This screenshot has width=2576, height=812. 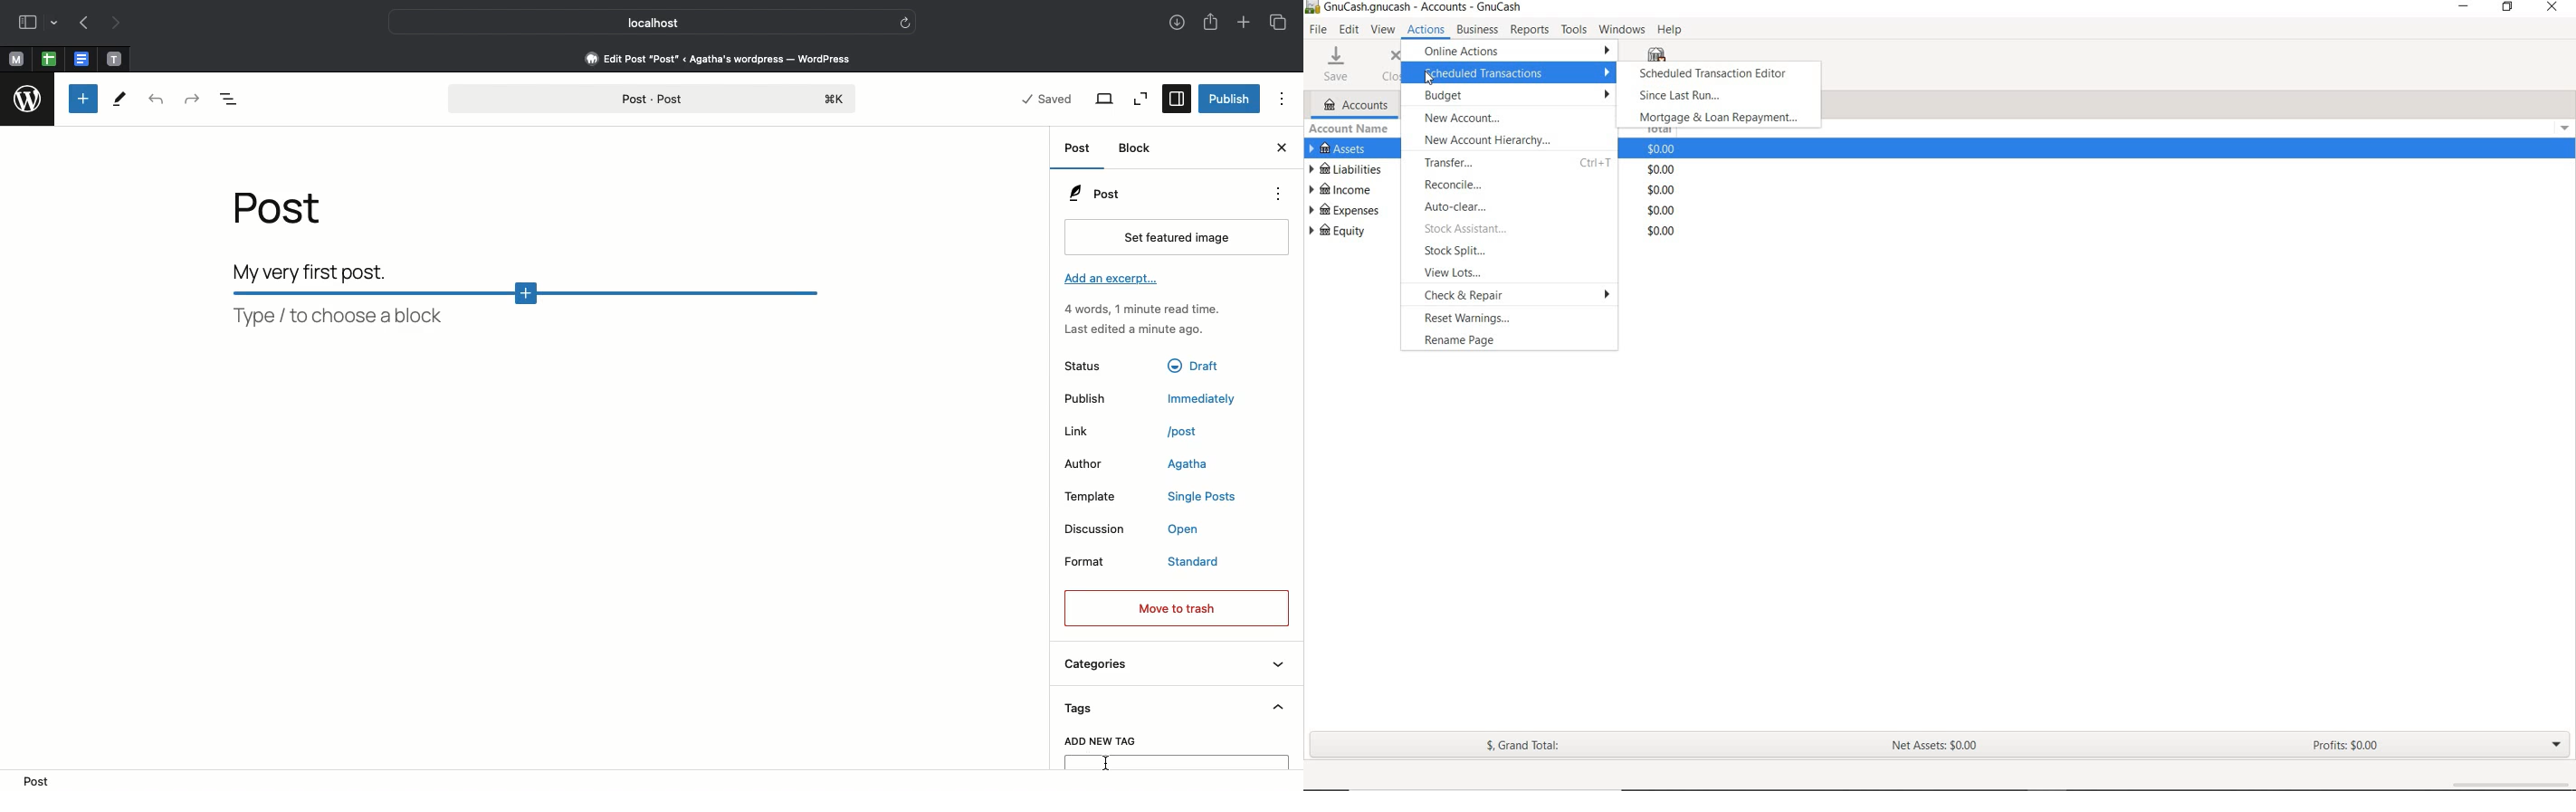 I want to click on MINIMIZE, so click(x=2465, y=7).